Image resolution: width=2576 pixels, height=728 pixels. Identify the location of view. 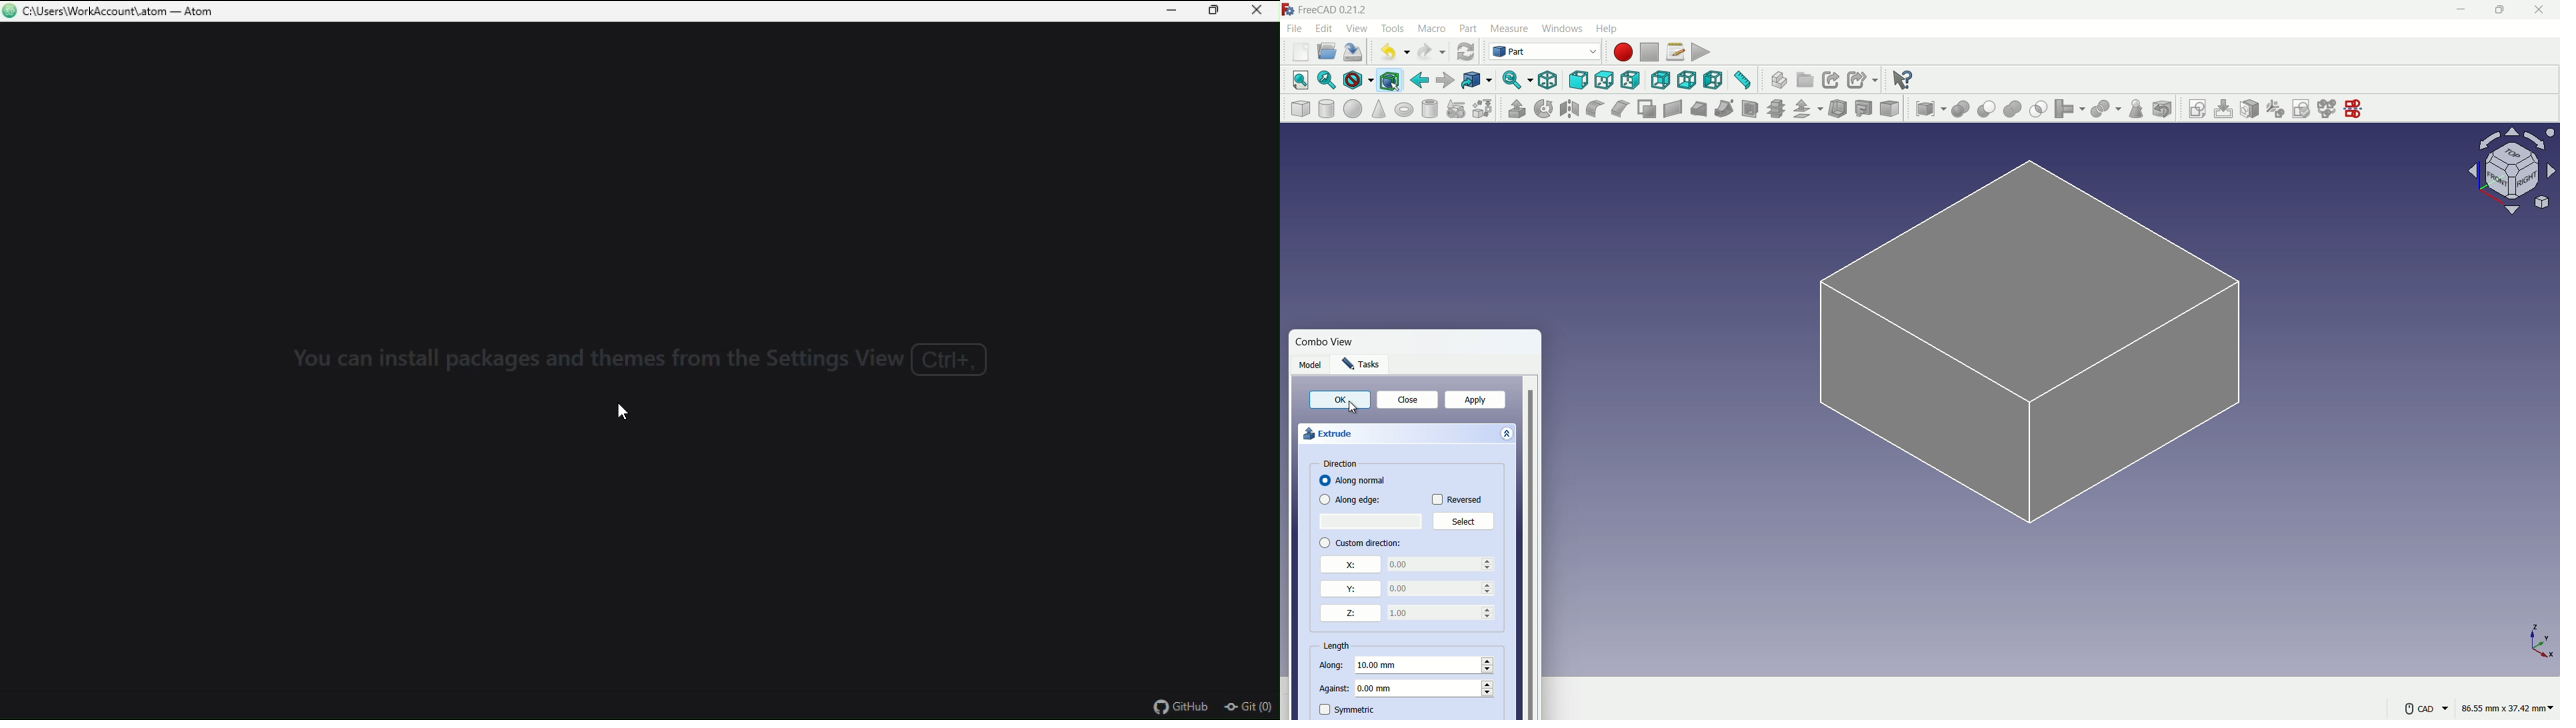
(1356, 27).